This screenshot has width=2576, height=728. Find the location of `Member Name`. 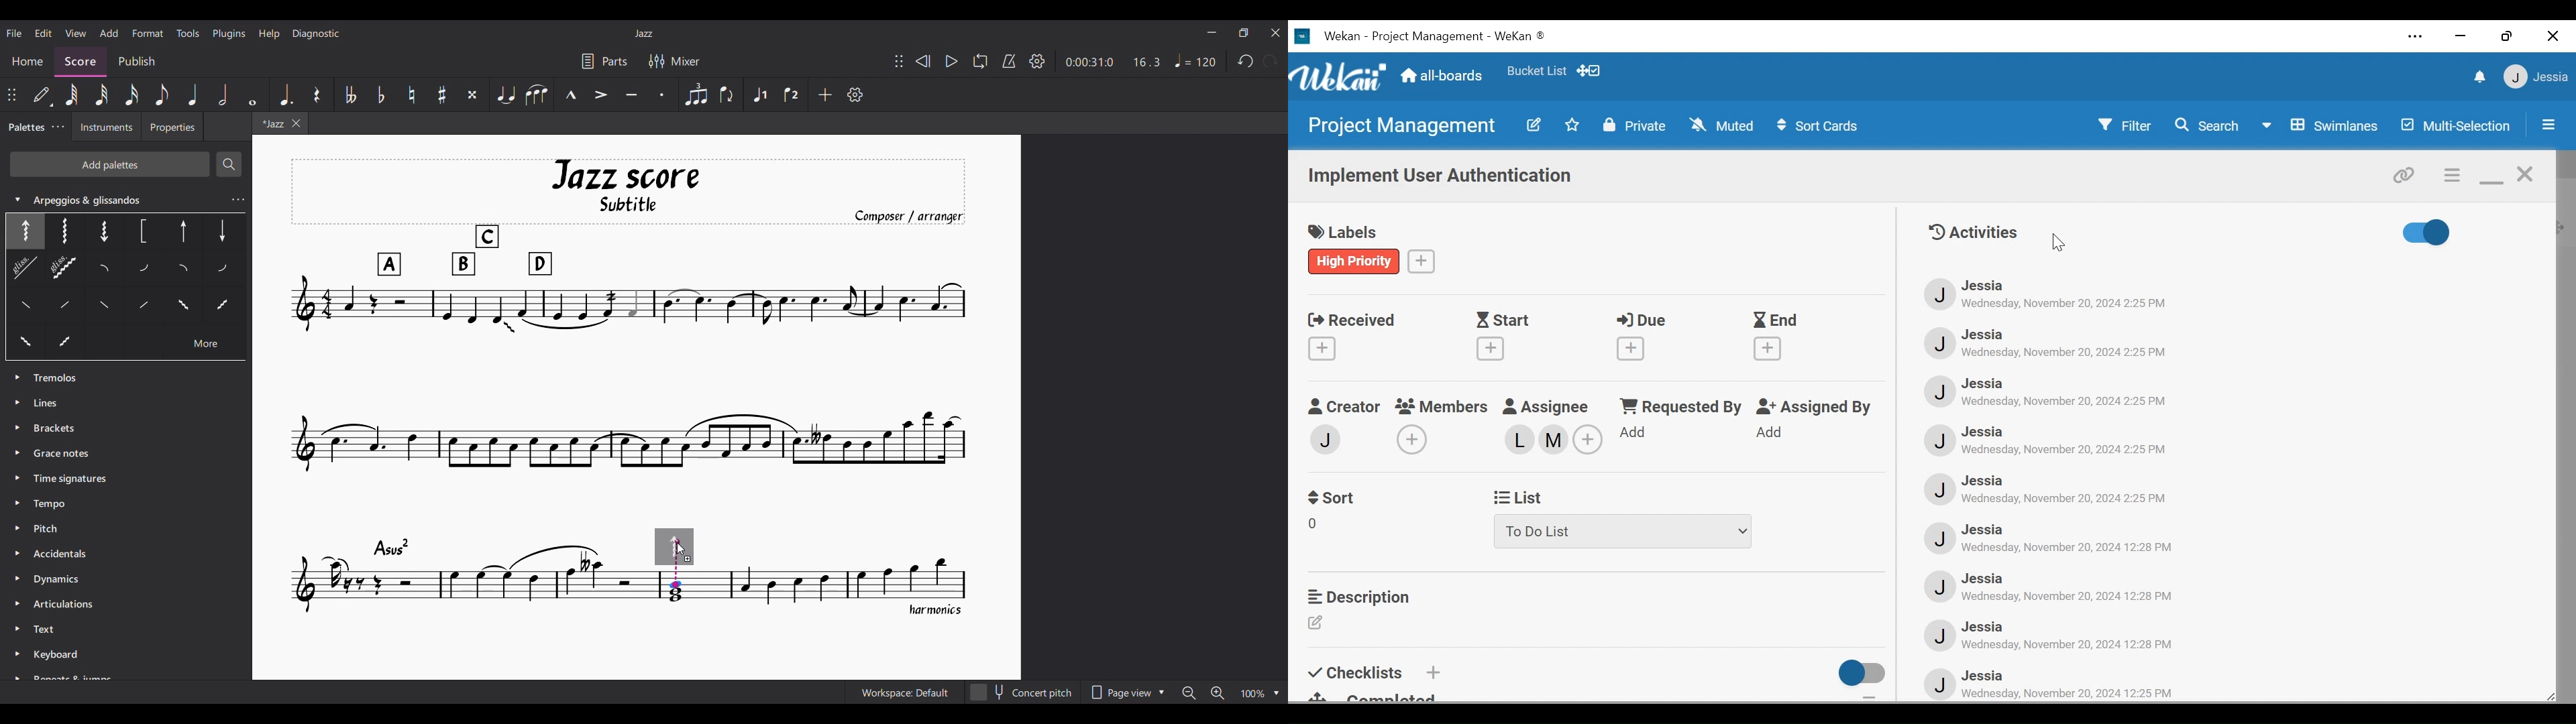

Member Name is located at coordinates (1984, 626).